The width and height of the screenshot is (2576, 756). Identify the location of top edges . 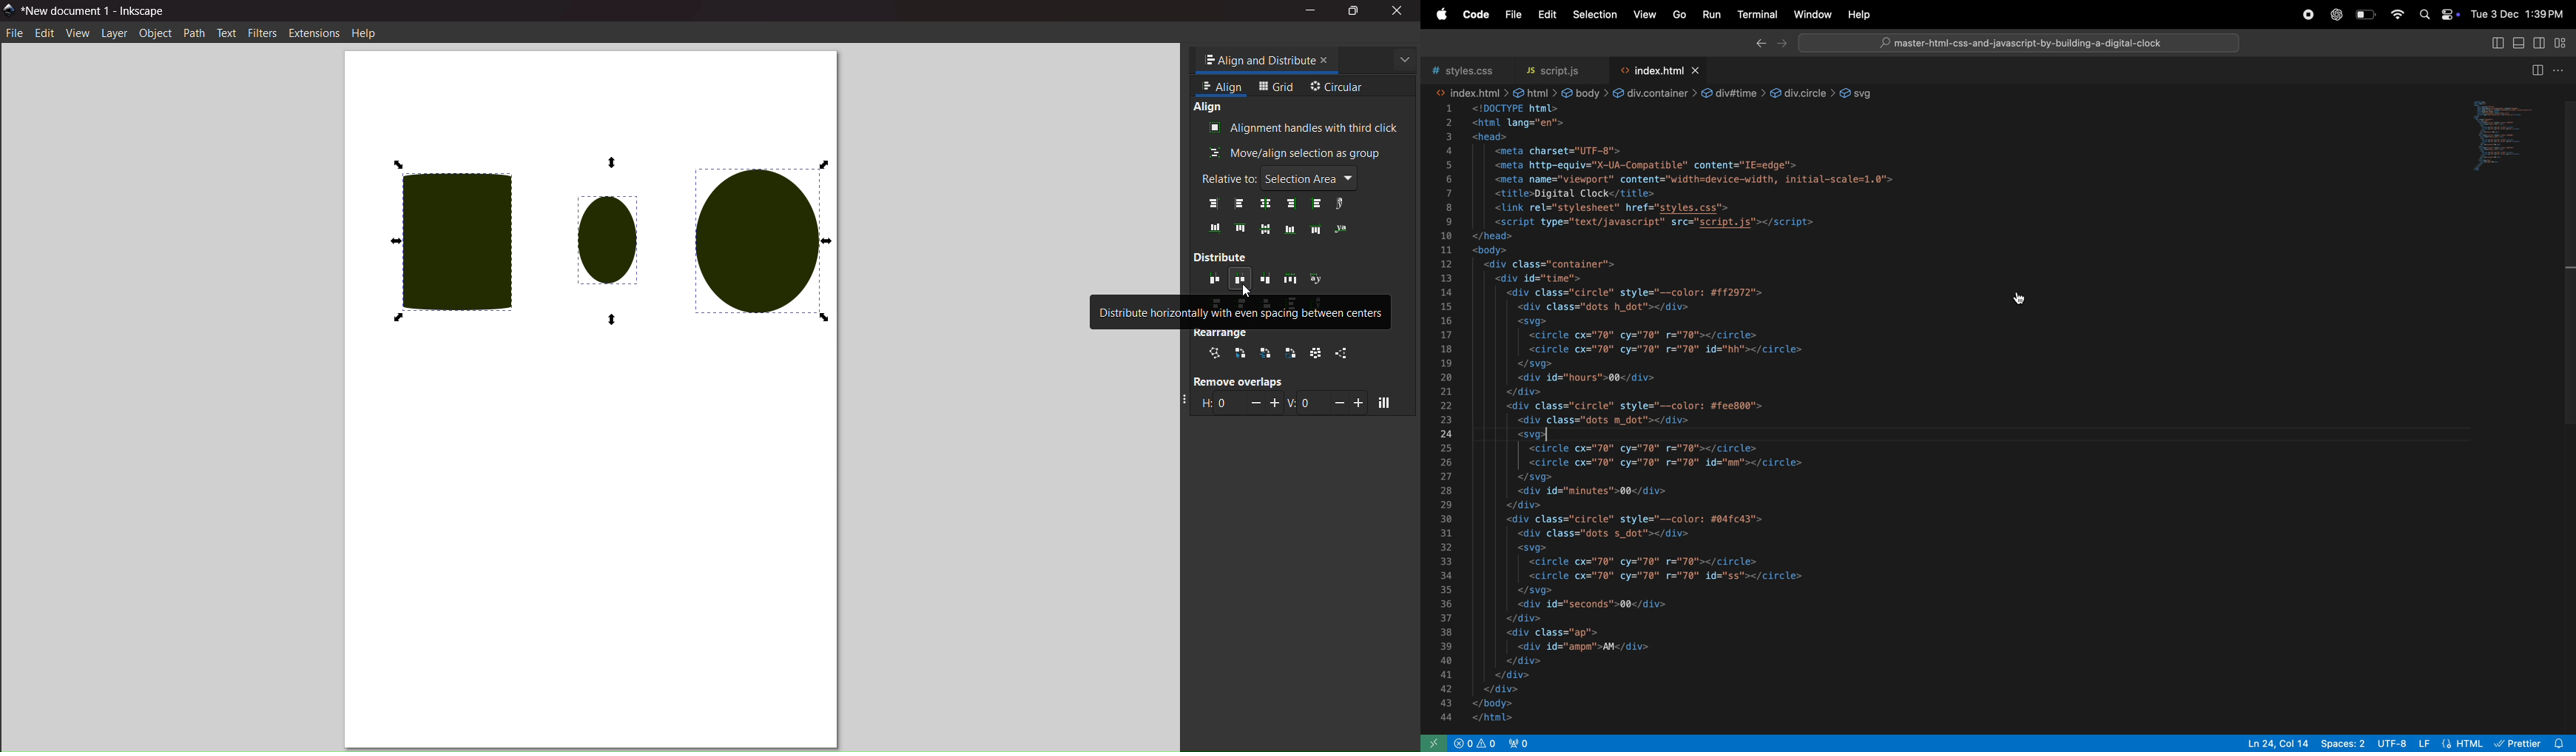
(1239, 229).